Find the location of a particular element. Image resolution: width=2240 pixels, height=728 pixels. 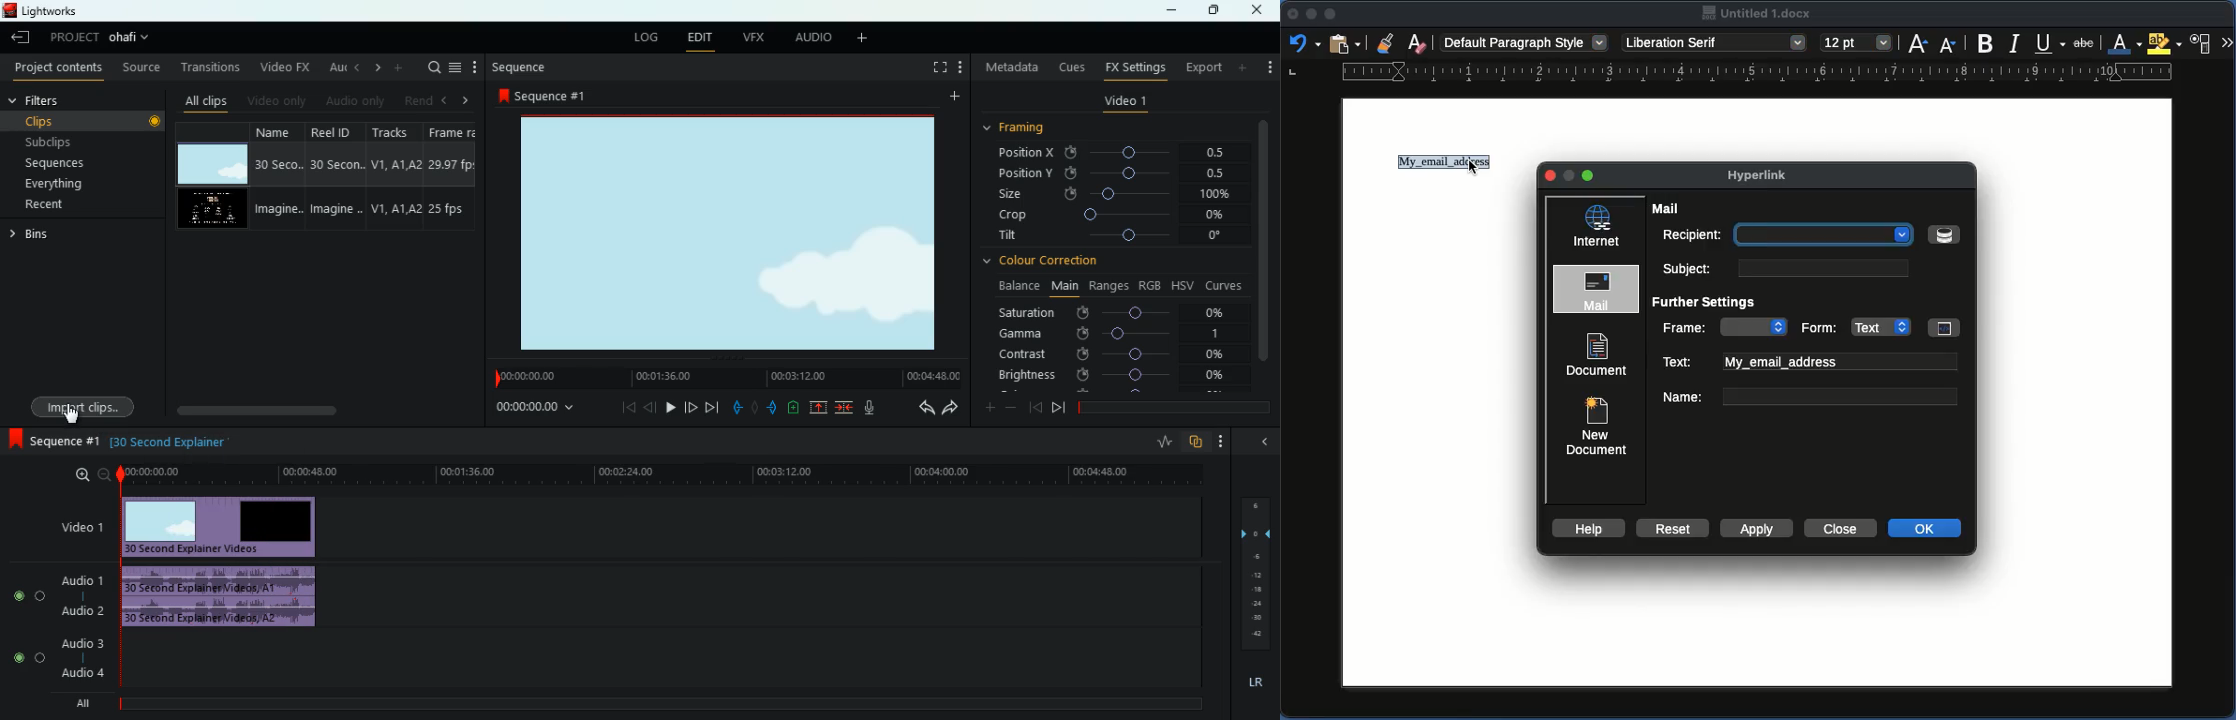

layers is located at coordinates (1253, 570).